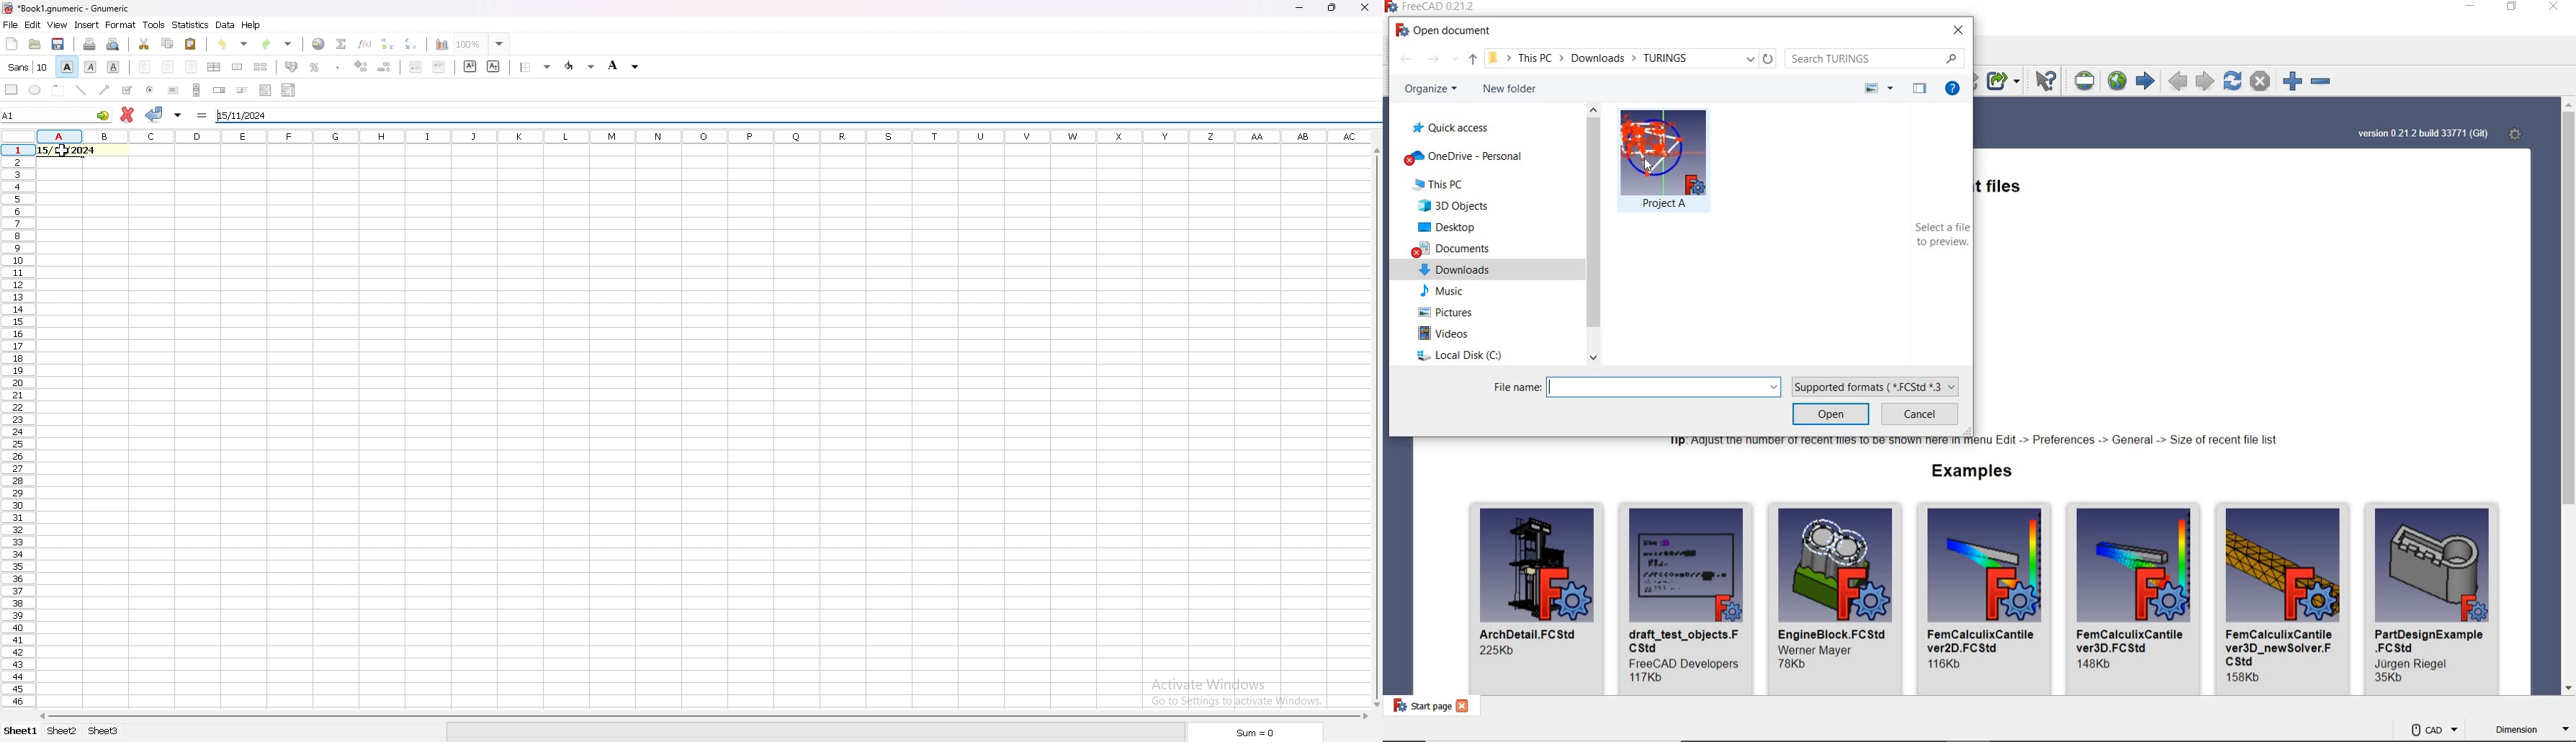 The height and width of the screenshot is (756, 2576). Describe the element at coordinates (58, 25) in the screenshot. I see `view` at that location.